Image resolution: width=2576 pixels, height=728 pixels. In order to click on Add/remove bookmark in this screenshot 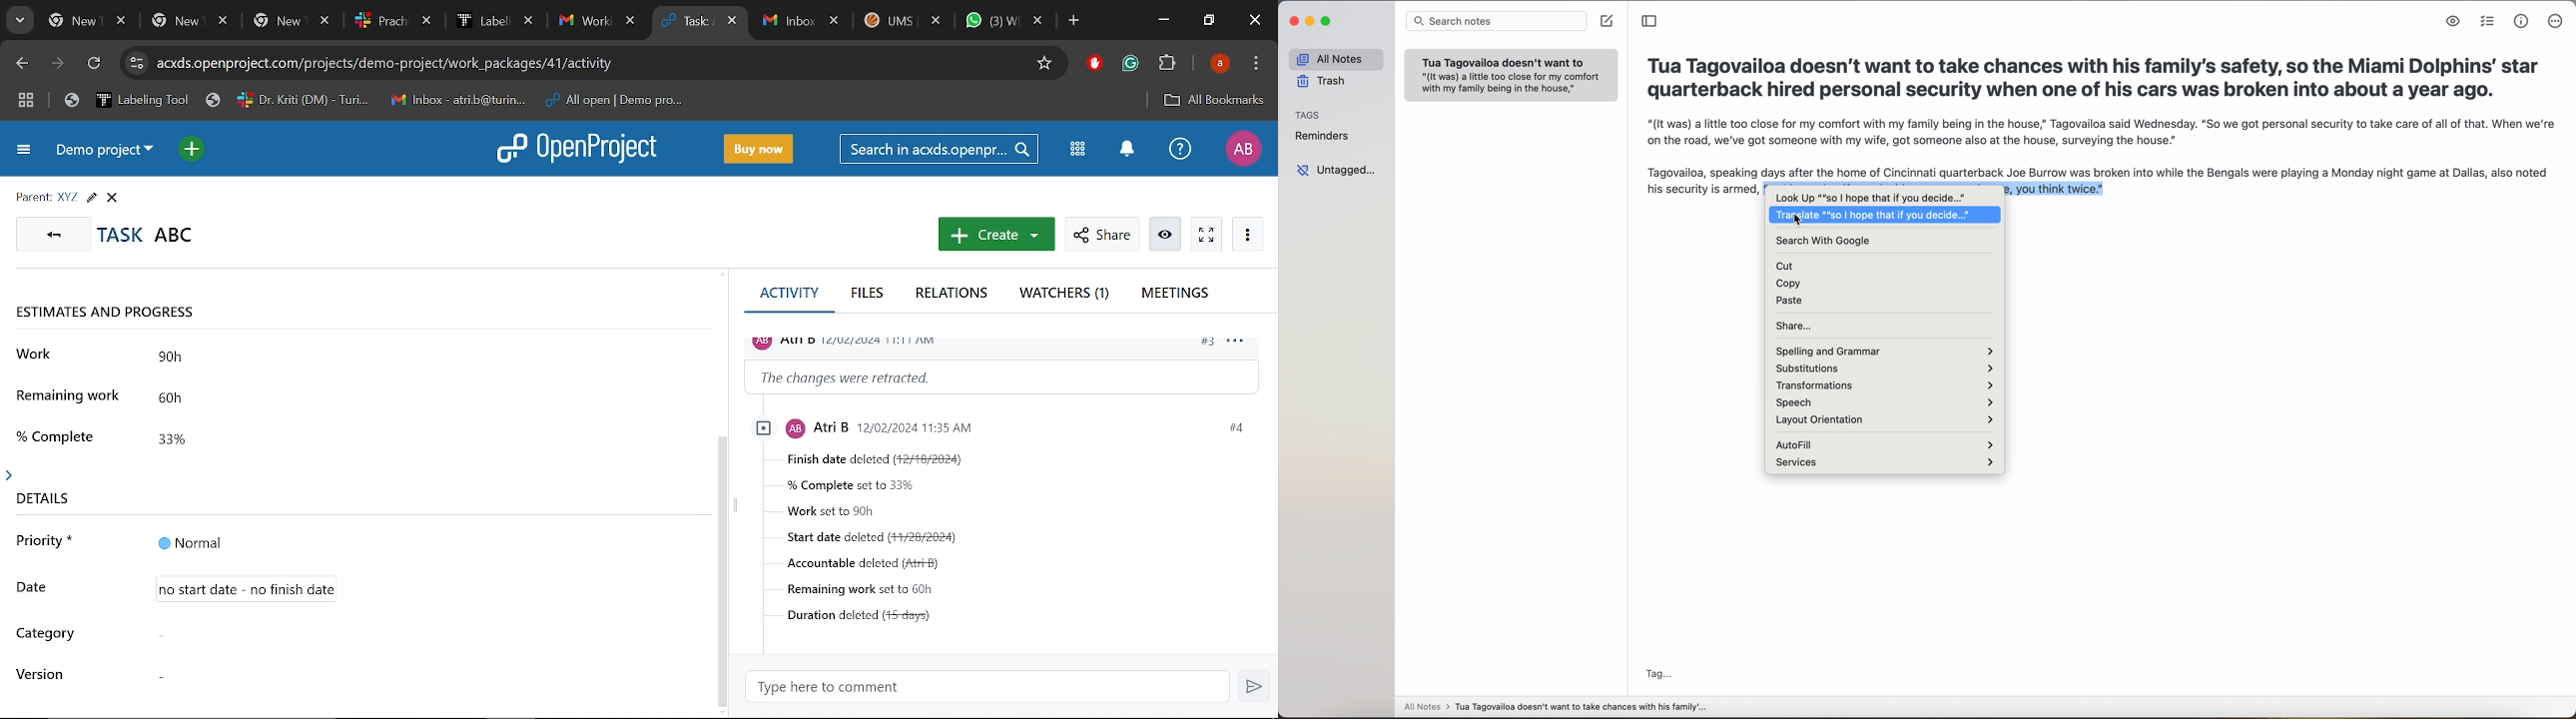, I will do `click(1043, 64)`.